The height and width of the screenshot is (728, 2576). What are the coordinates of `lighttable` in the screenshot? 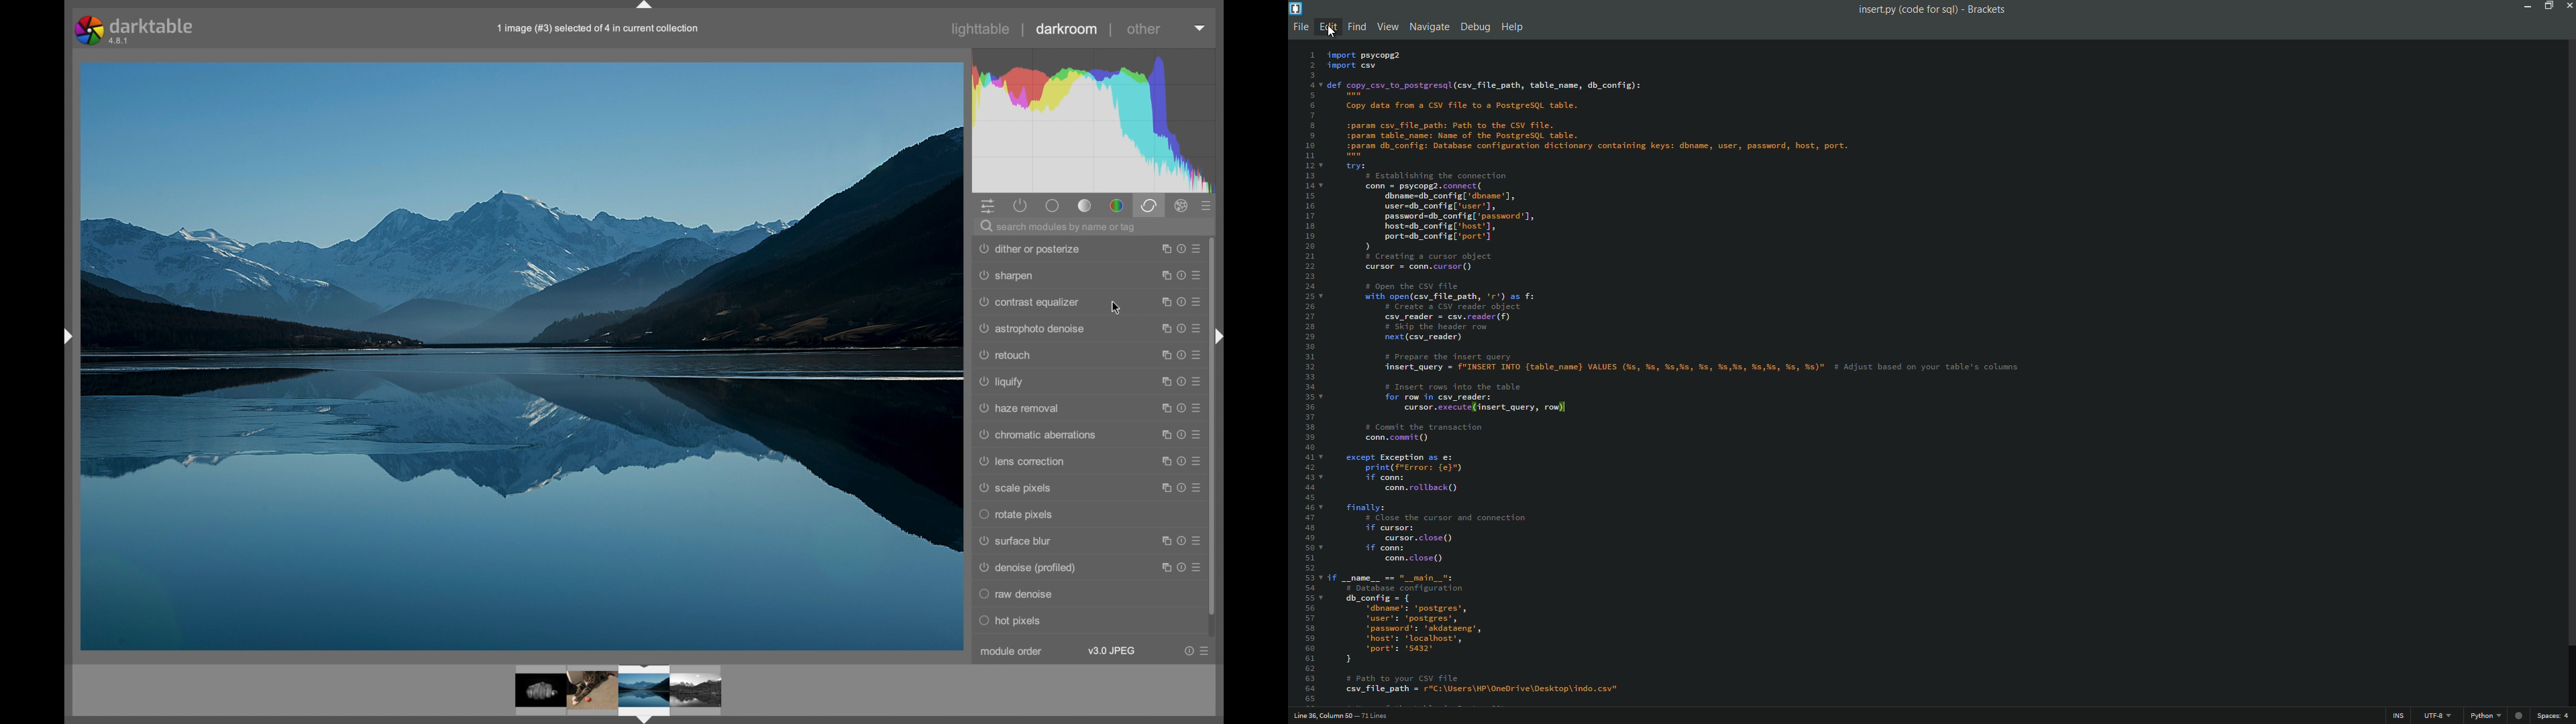 It's located at (981, 29).